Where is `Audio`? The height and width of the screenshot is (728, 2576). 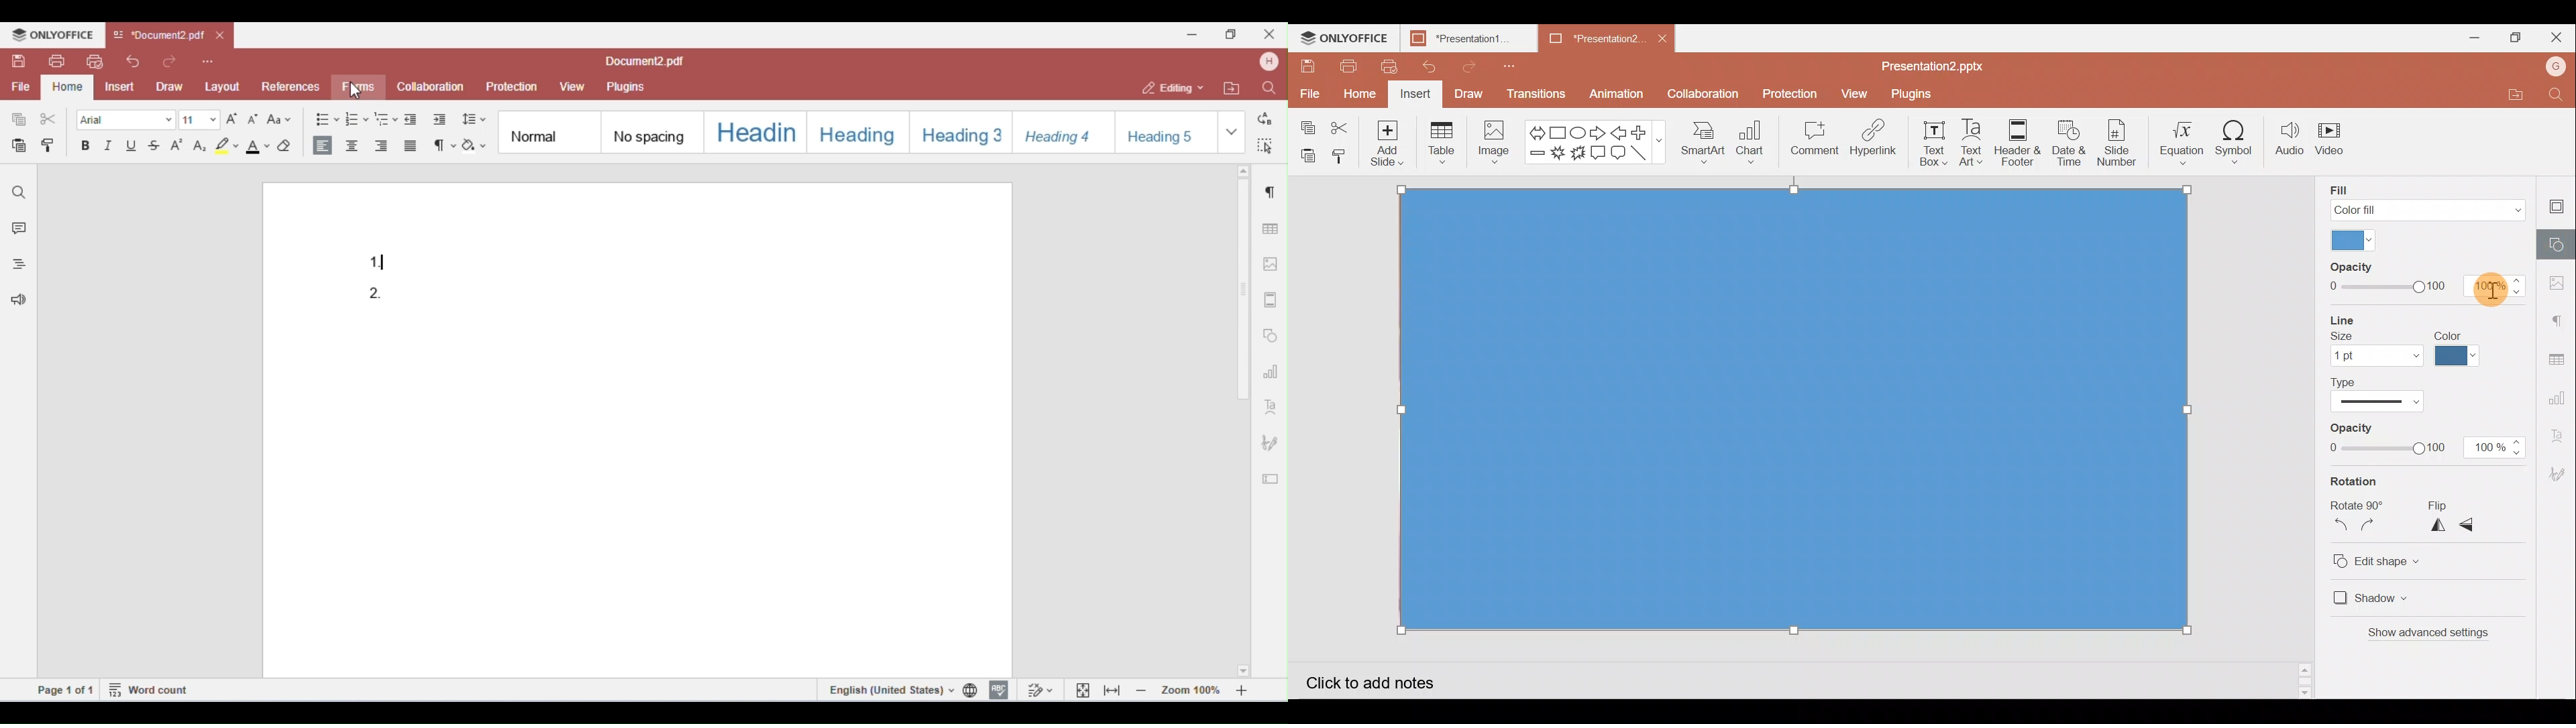 Audio is located at coordinates (2290, 141).